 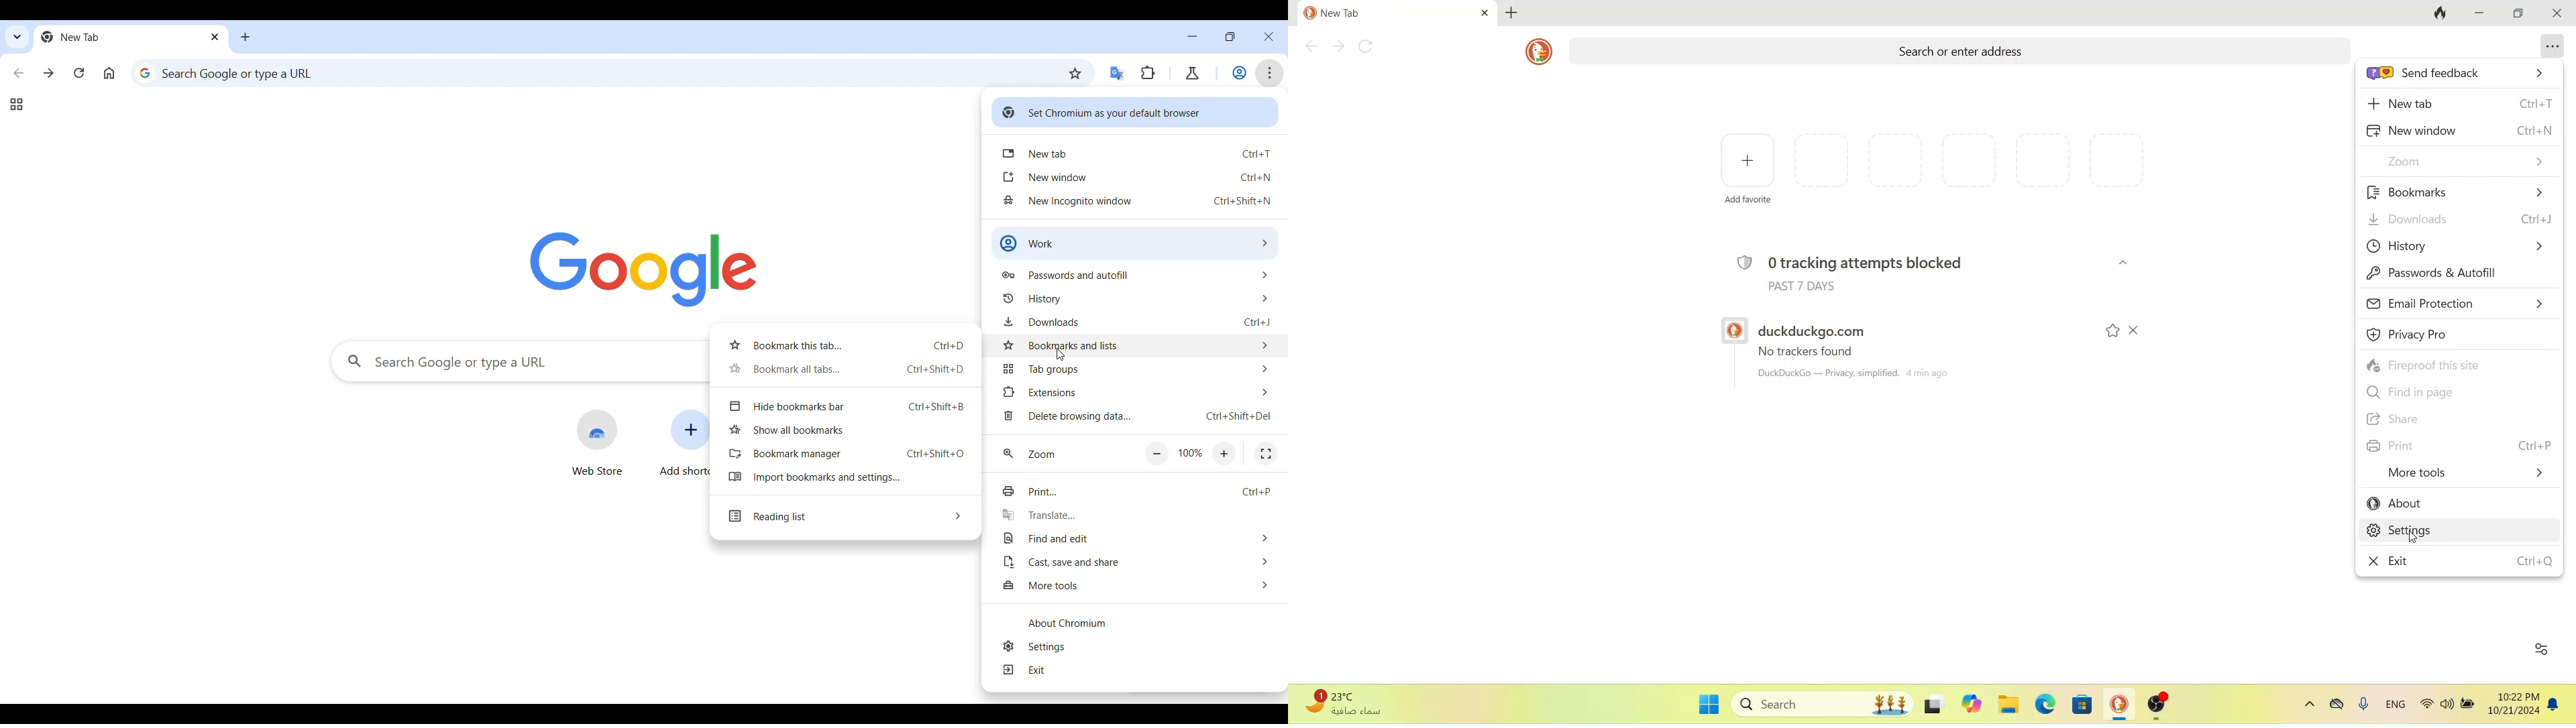 What do you see at coordinates (1710, 705) in the screenshot?
I see `start` at bounding box center [1710, 705].